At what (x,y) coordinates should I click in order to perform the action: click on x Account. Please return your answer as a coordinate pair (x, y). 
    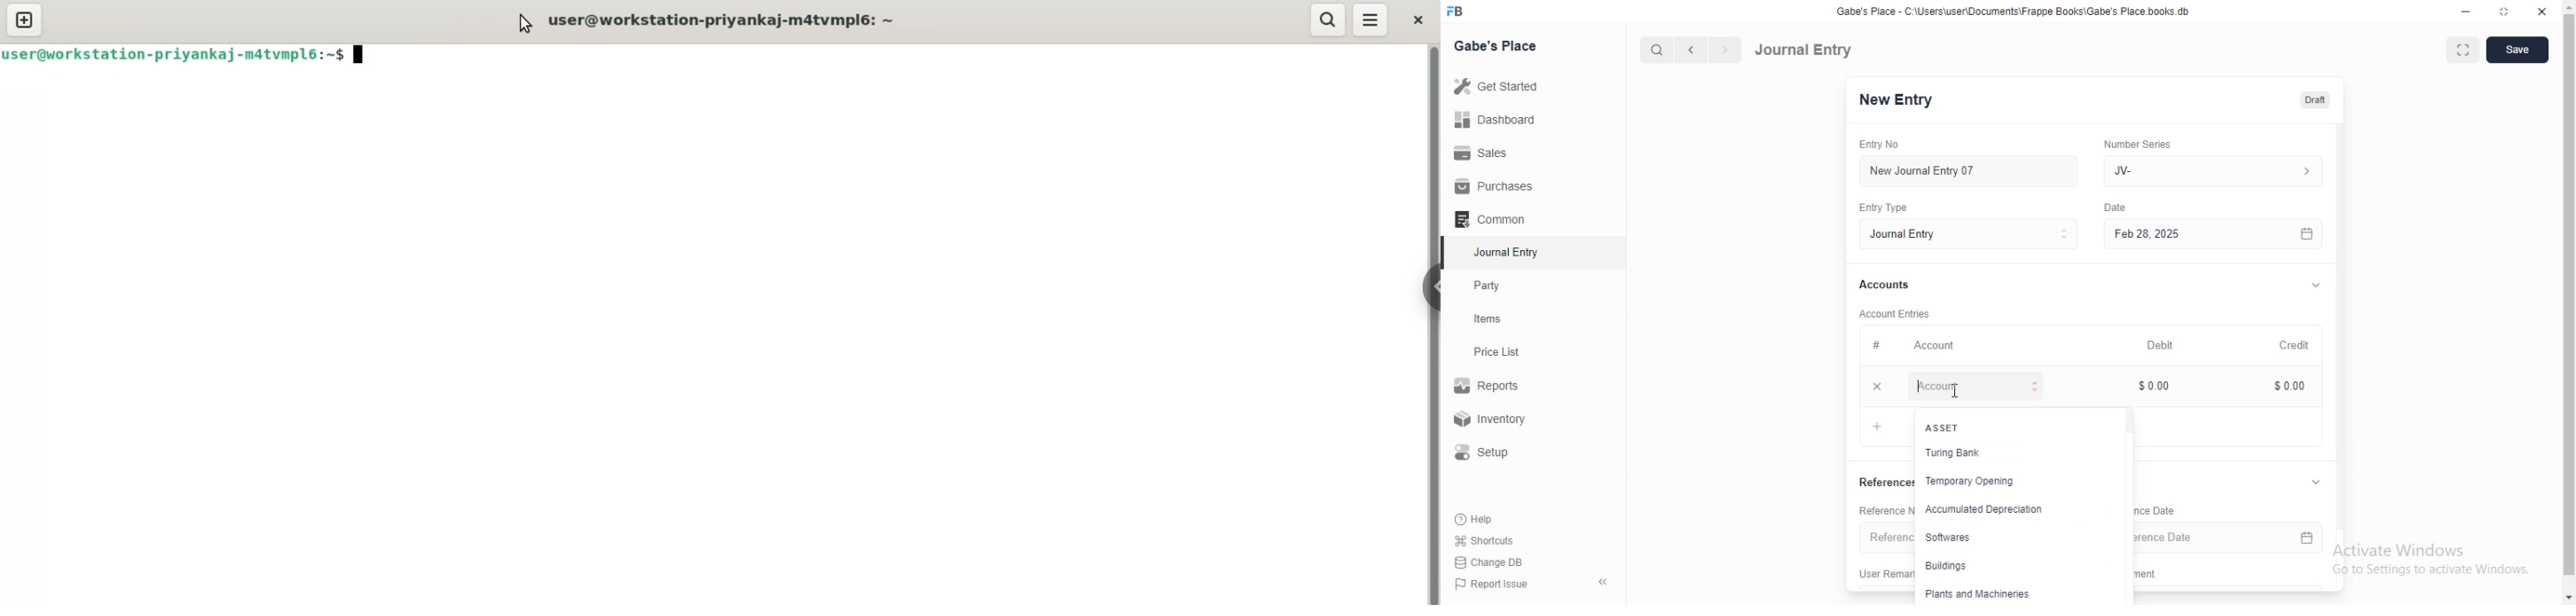
    Looking at the image, I should click on (1959, 389).